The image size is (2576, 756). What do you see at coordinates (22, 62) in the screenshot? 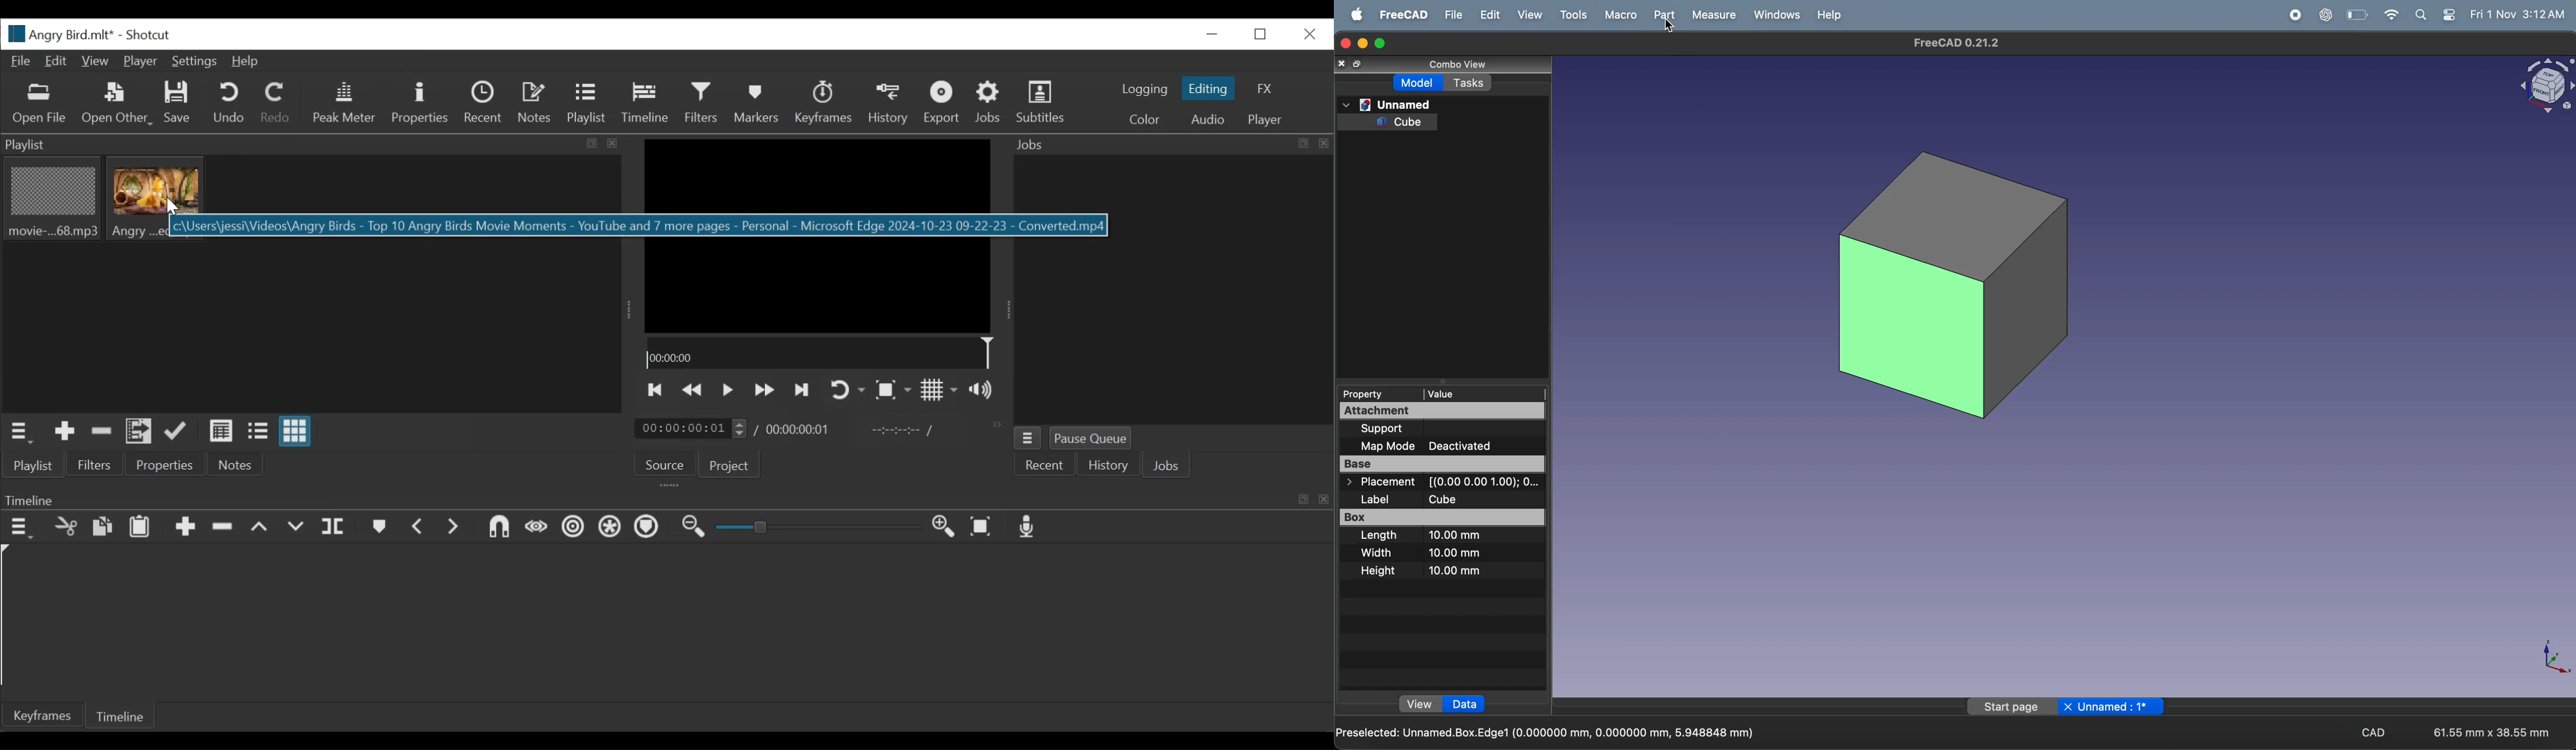
I see `File` at bounding box center [22, 62].